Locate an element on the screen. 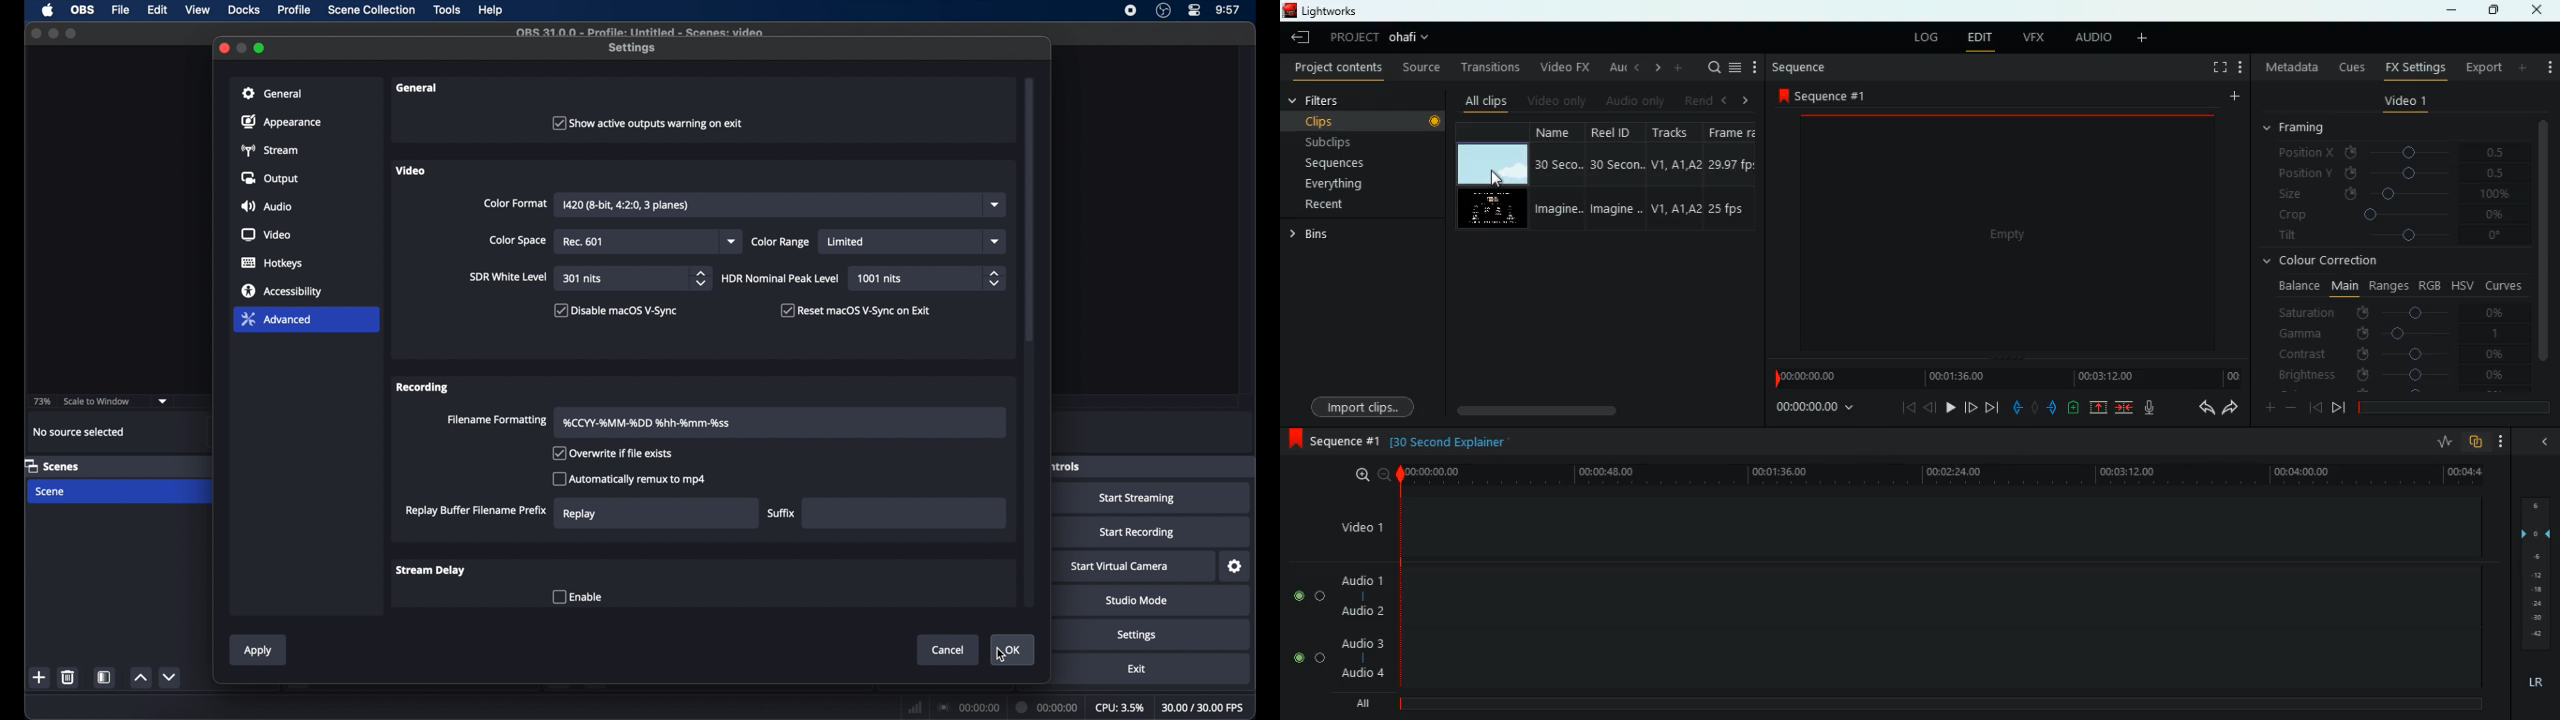 The image size is (2576, 728). apple icon is located at coordinates (49, 10).